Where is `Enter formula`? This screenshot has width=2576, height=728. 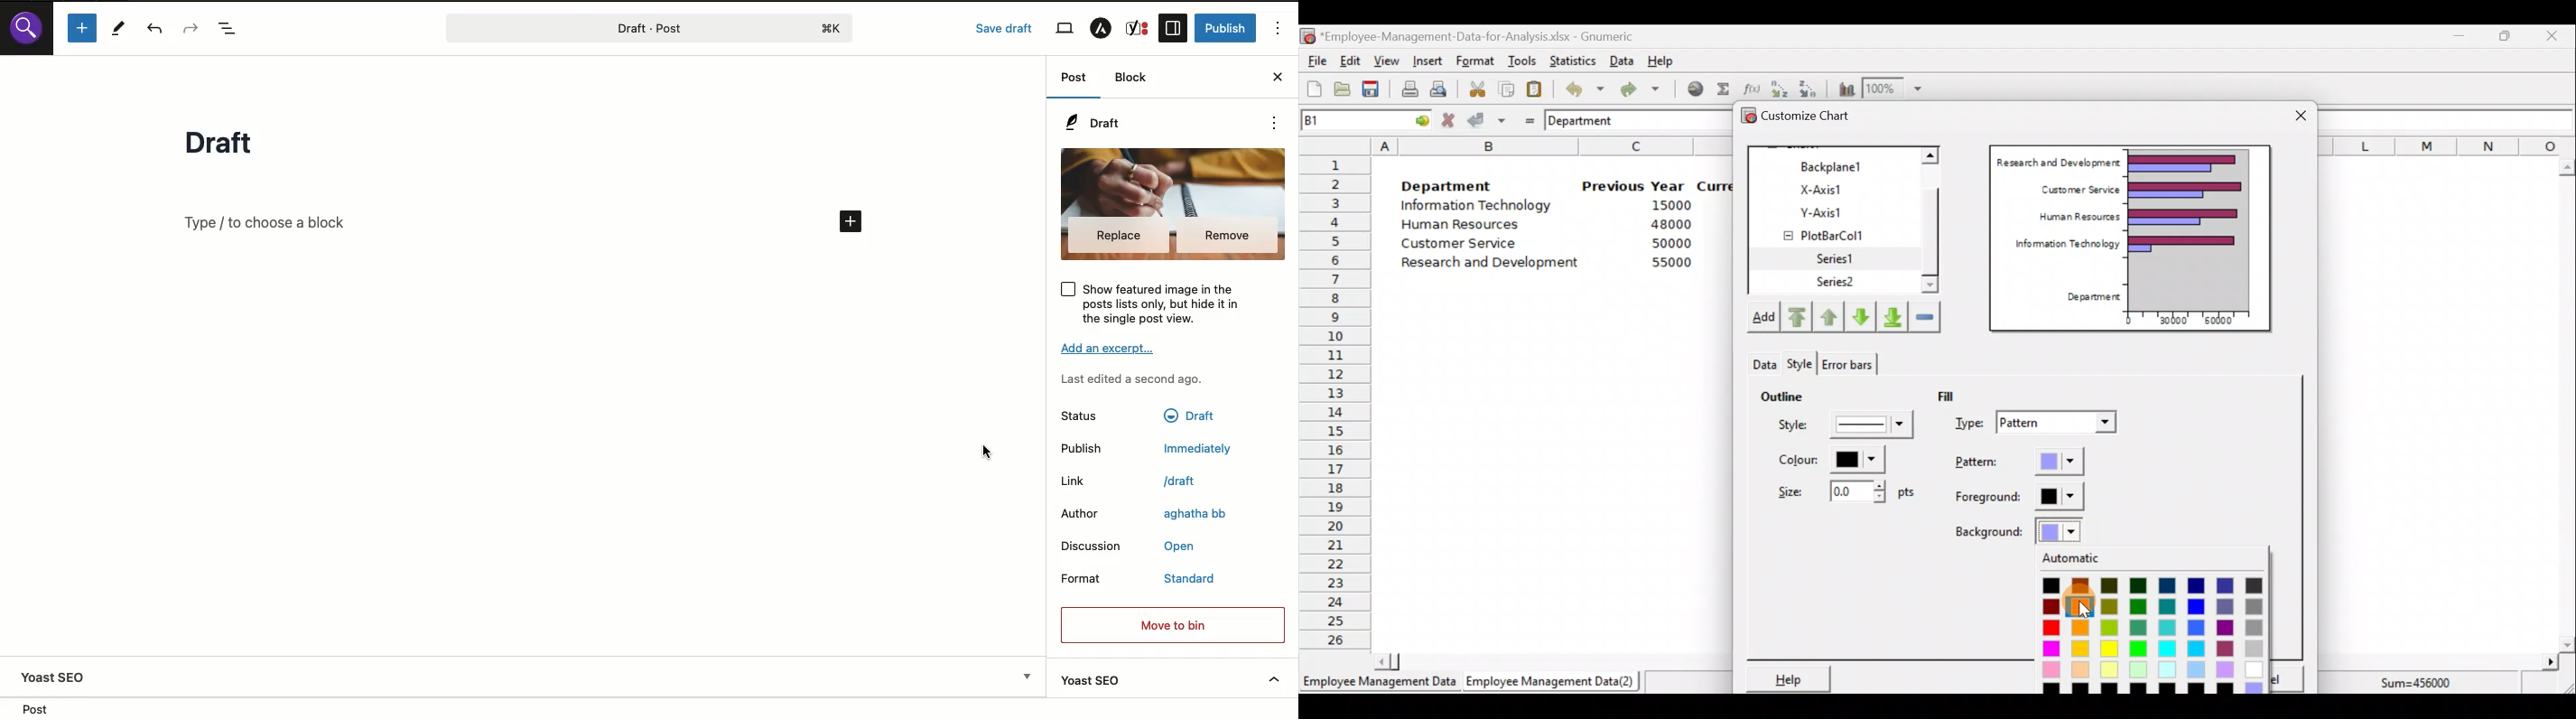
Enter formula is located at coordinates (1526, 118).